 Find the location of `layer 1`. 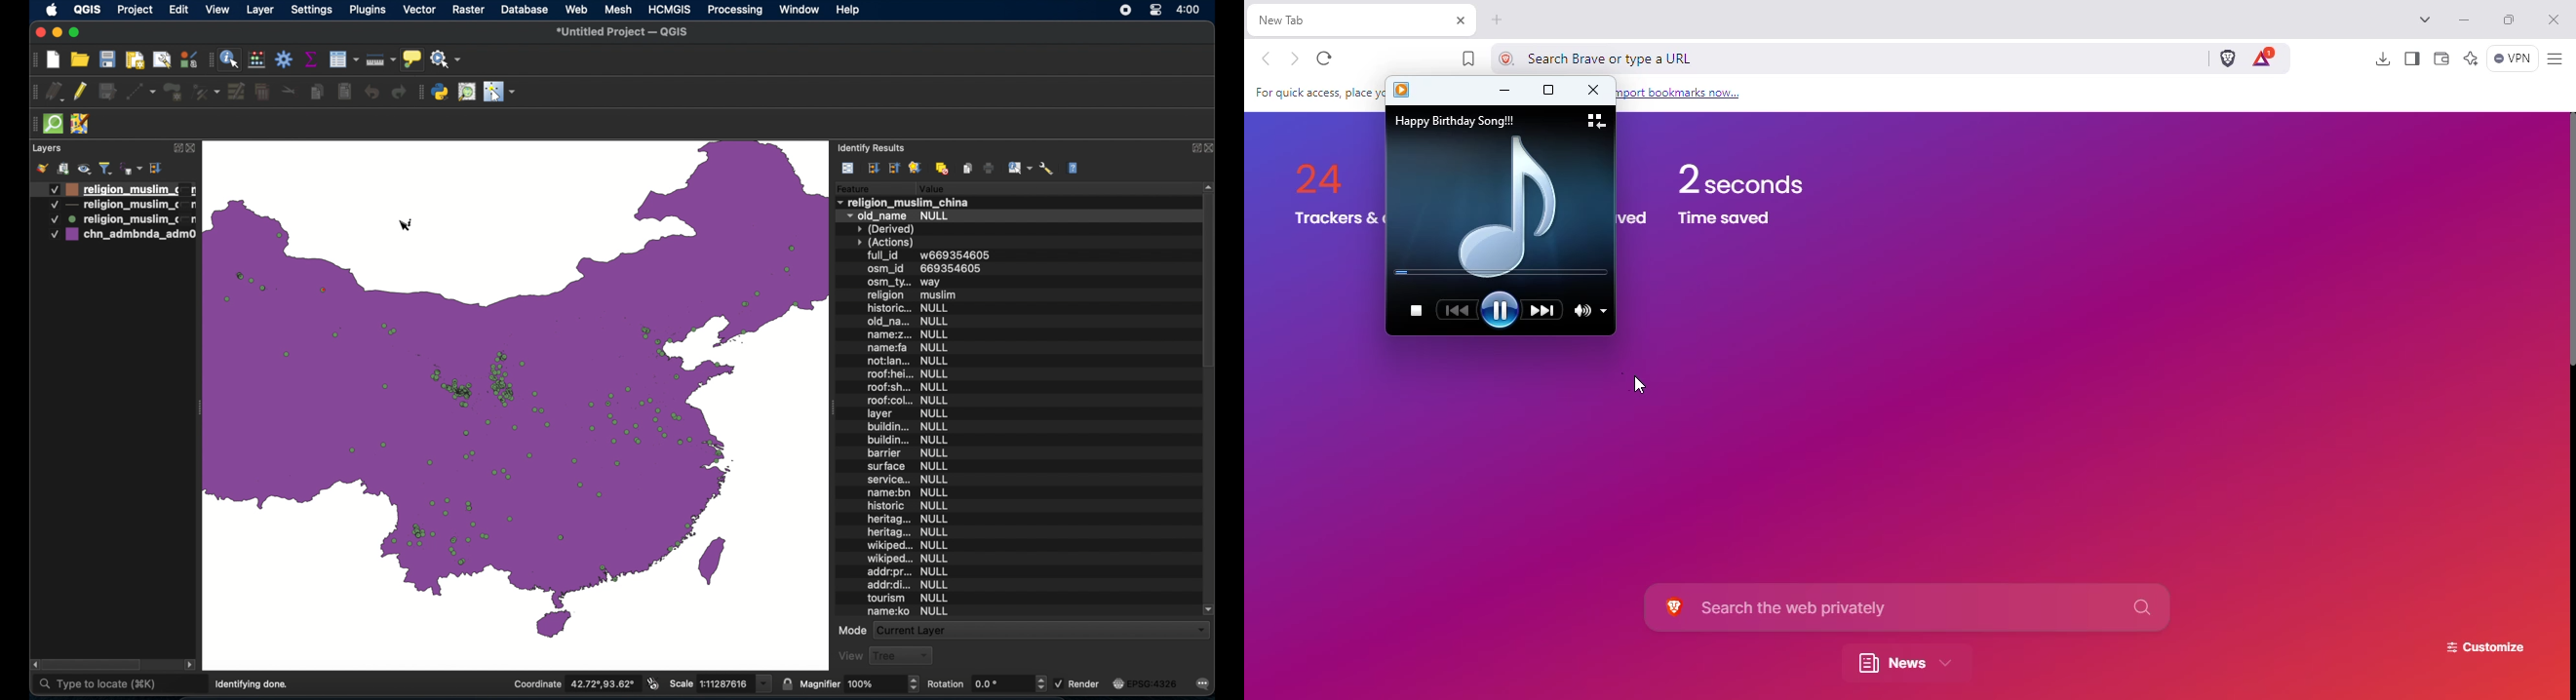

layer 1 is located at coordinates (120, 189).